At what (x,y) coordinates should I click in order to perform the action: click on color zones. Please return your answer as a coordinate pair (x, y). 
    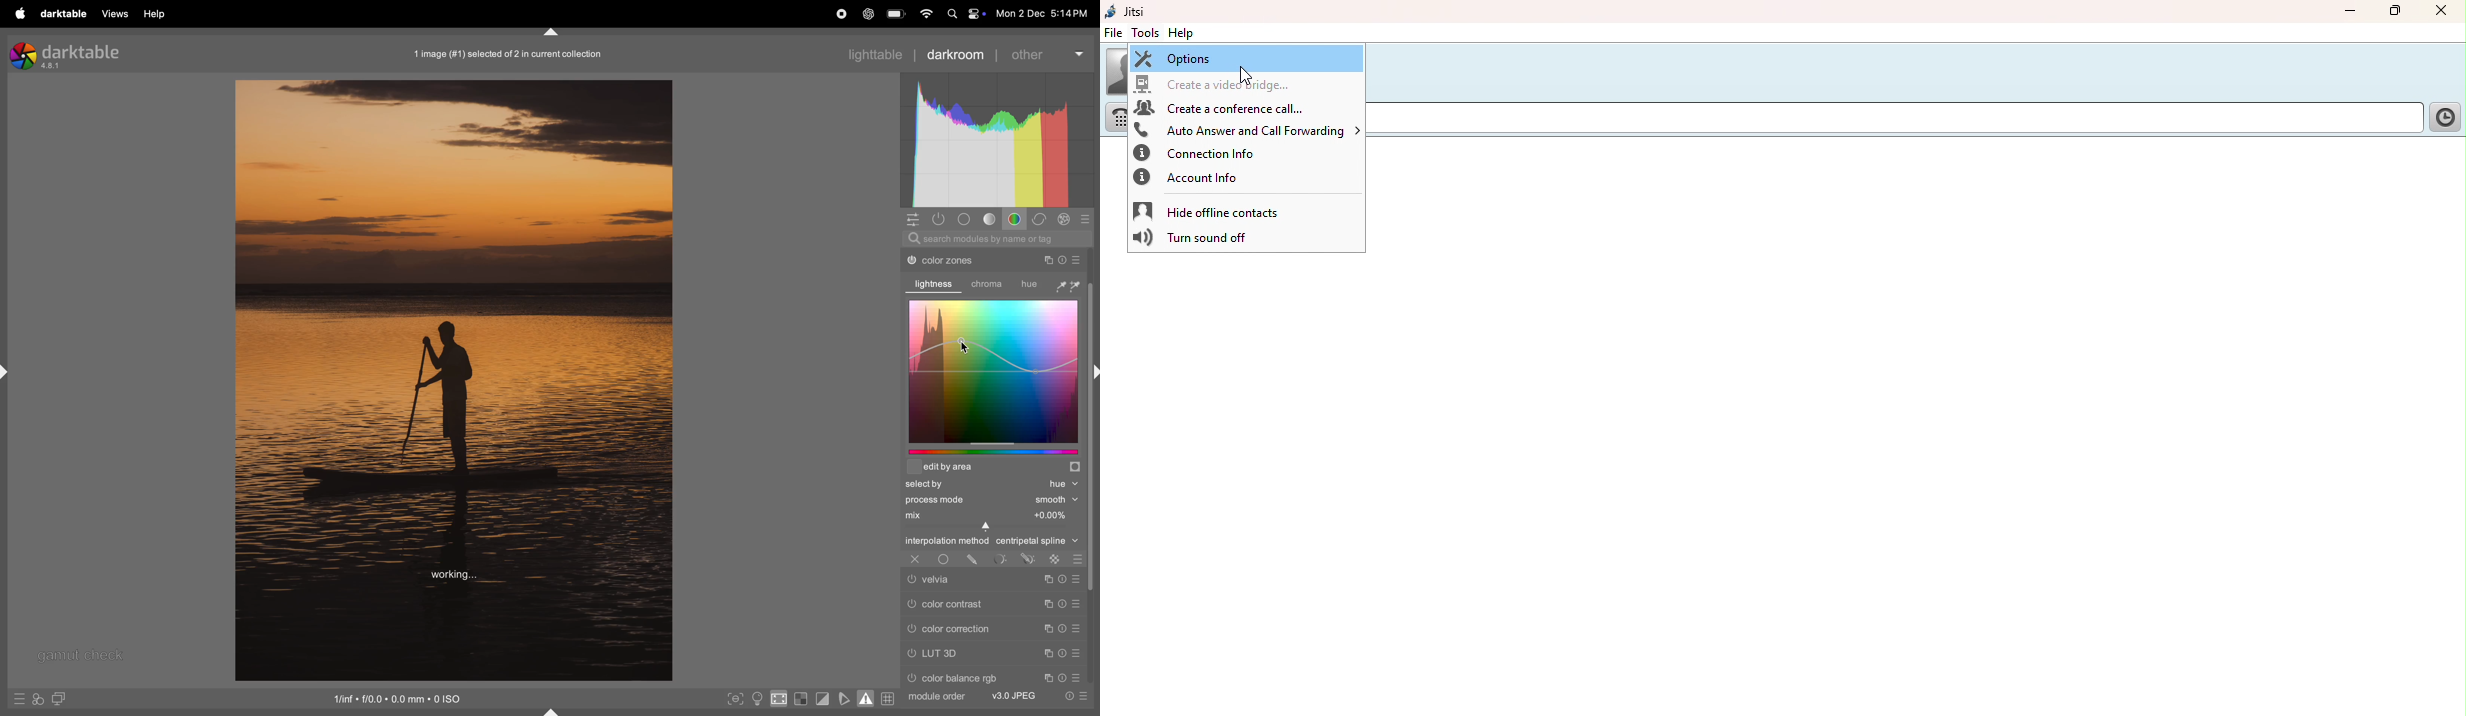
    Looking at the image, I should click on (965, 260).